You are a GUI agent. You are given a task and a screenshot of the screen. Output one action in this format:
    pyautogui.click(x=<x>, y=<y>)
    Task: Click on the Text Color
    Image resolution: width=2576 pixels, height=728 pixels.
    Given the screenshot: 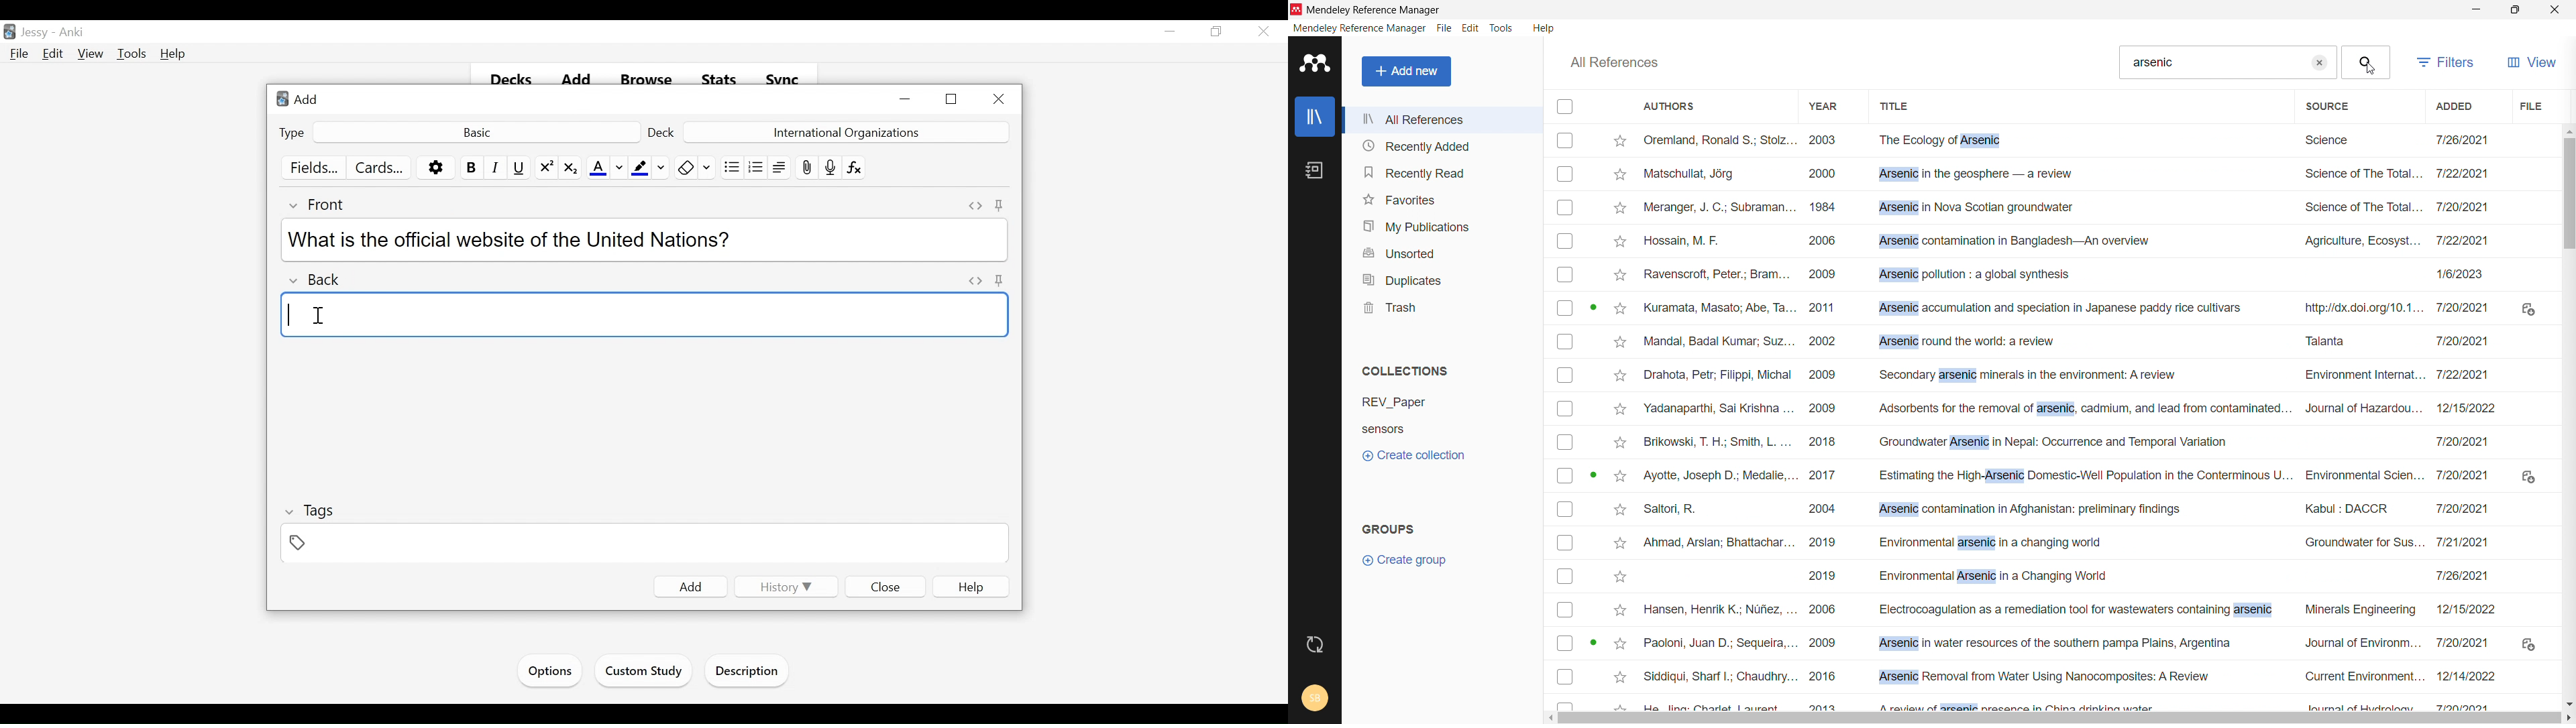 What is the action you would take?
    pyautogui.click(x=597, y=168)
    